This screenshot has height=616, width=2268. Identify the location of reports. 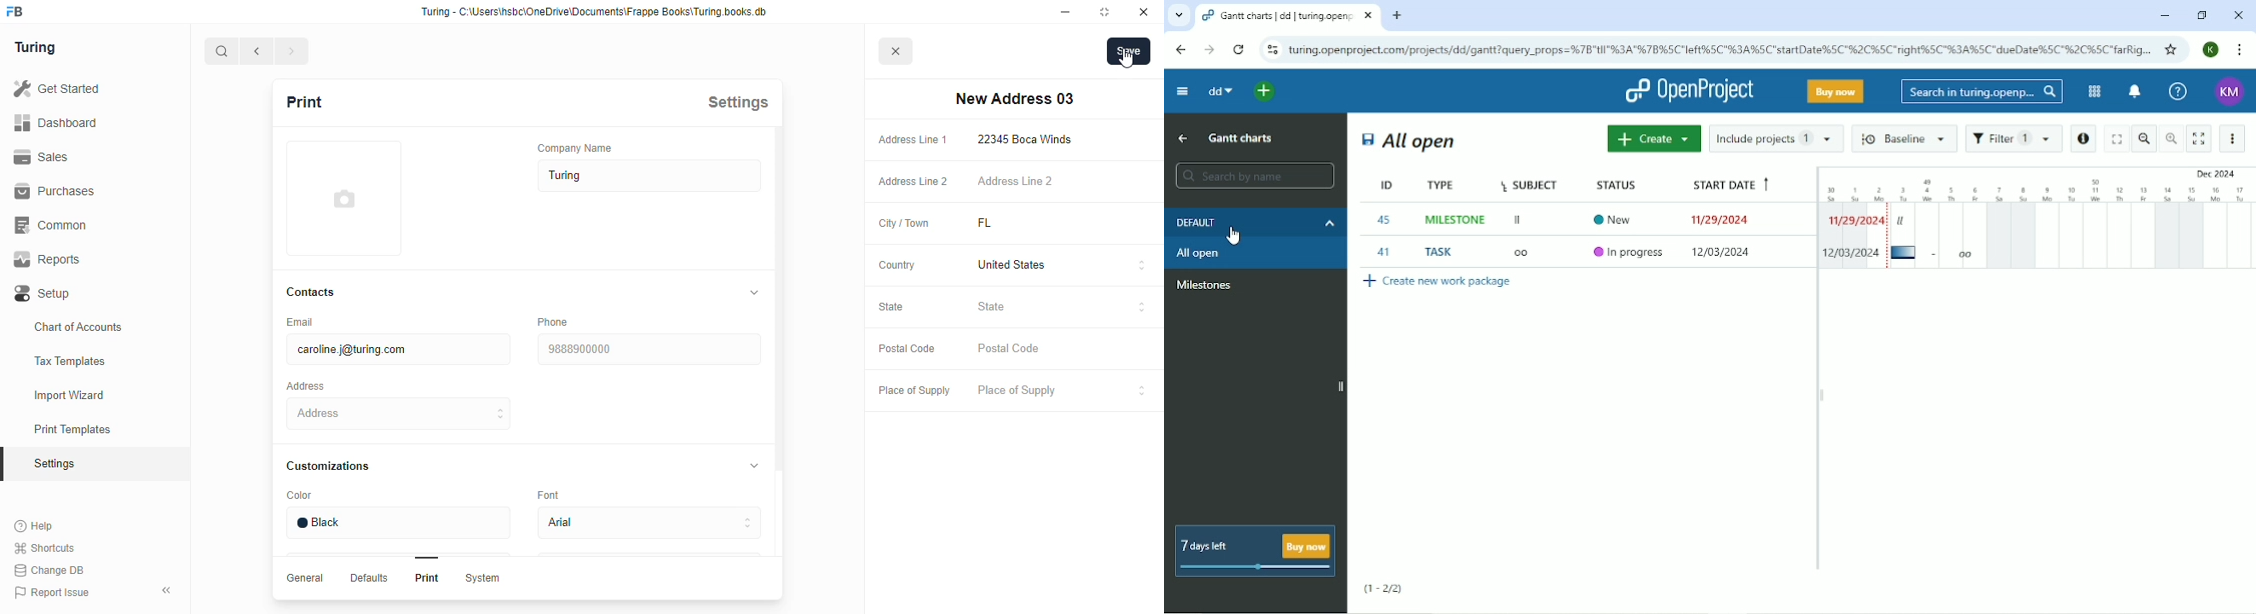
(48, 259).